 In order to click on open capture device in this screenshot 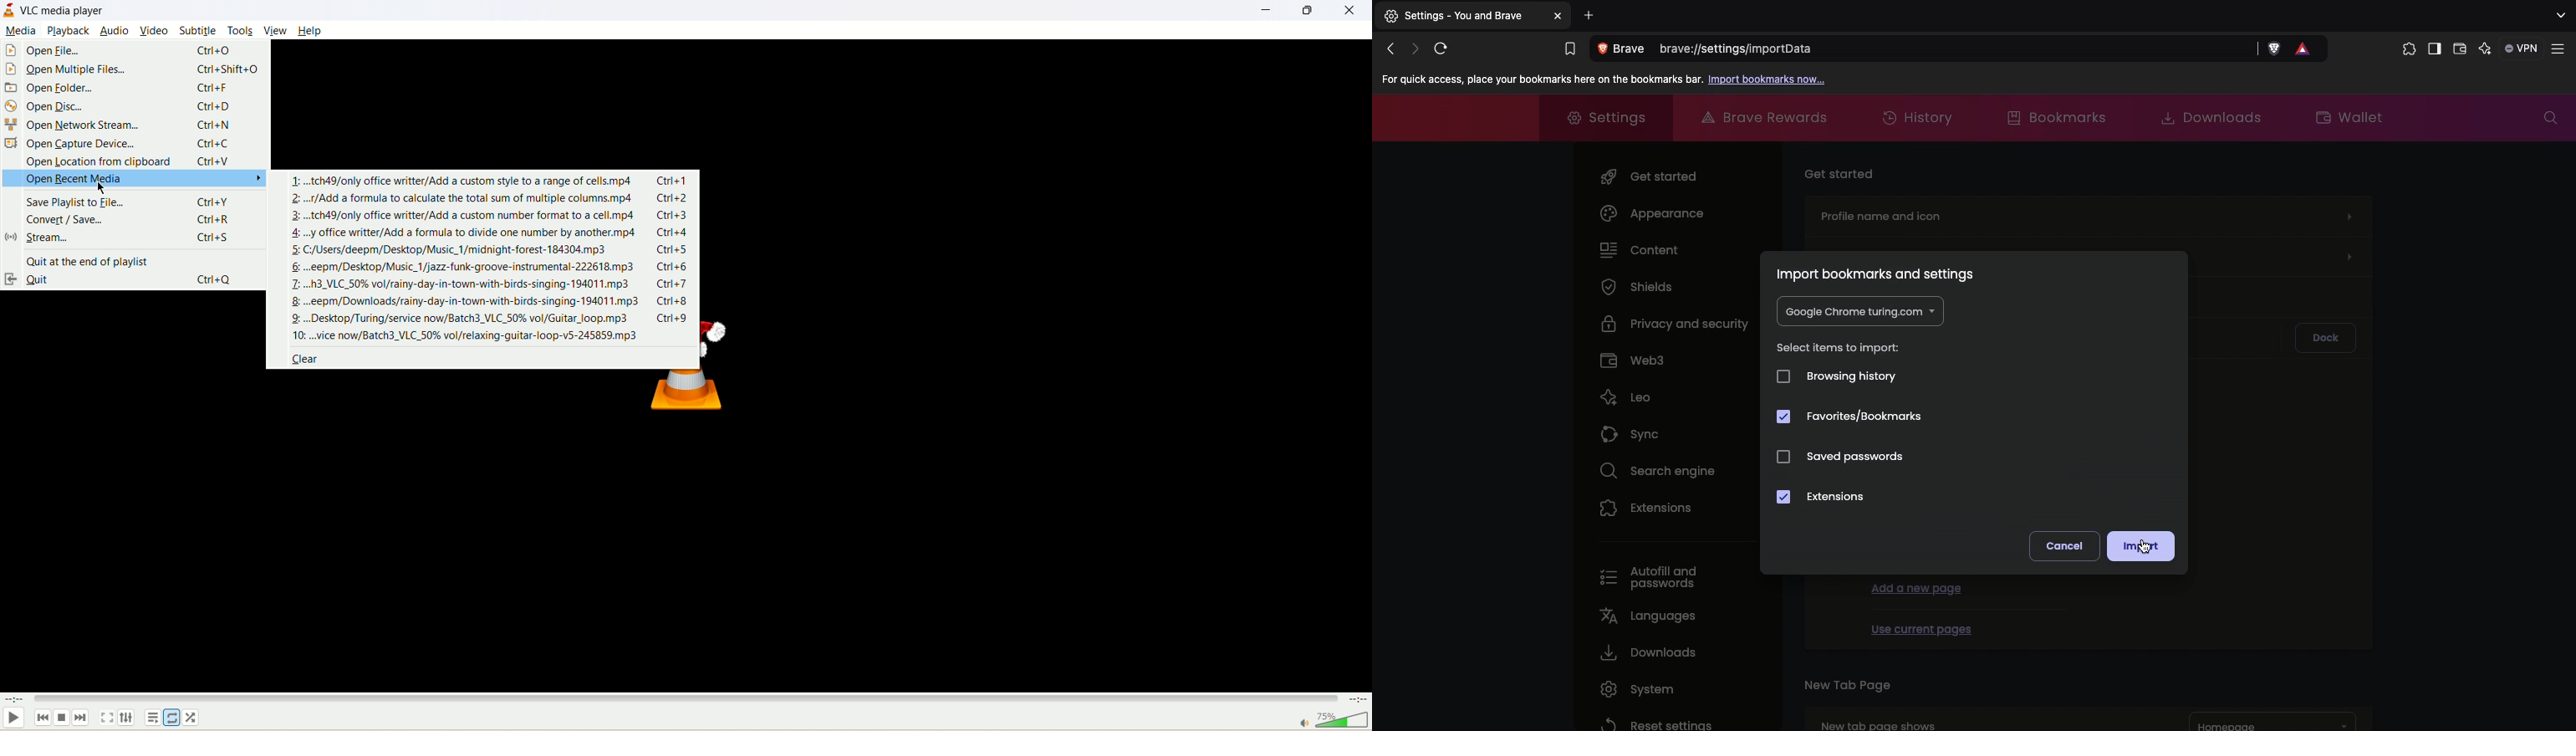, I will do `click(79, 142)`.